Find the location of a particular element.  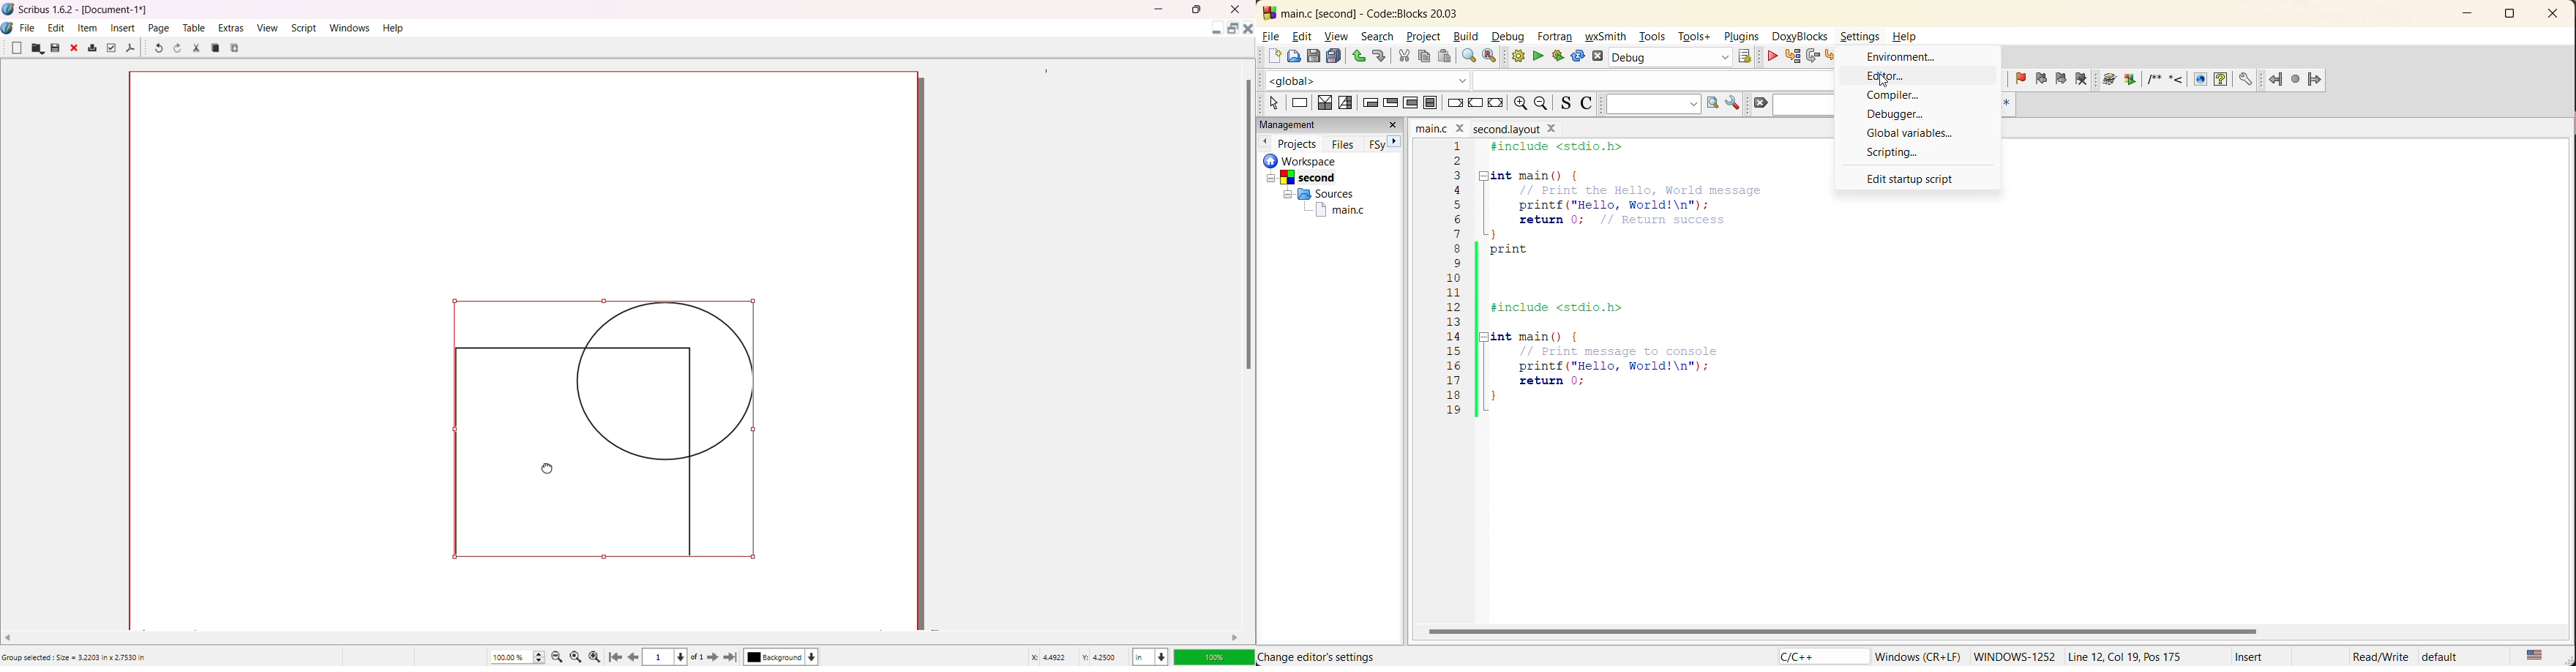

FSy is located at coordinates (1377, 143).